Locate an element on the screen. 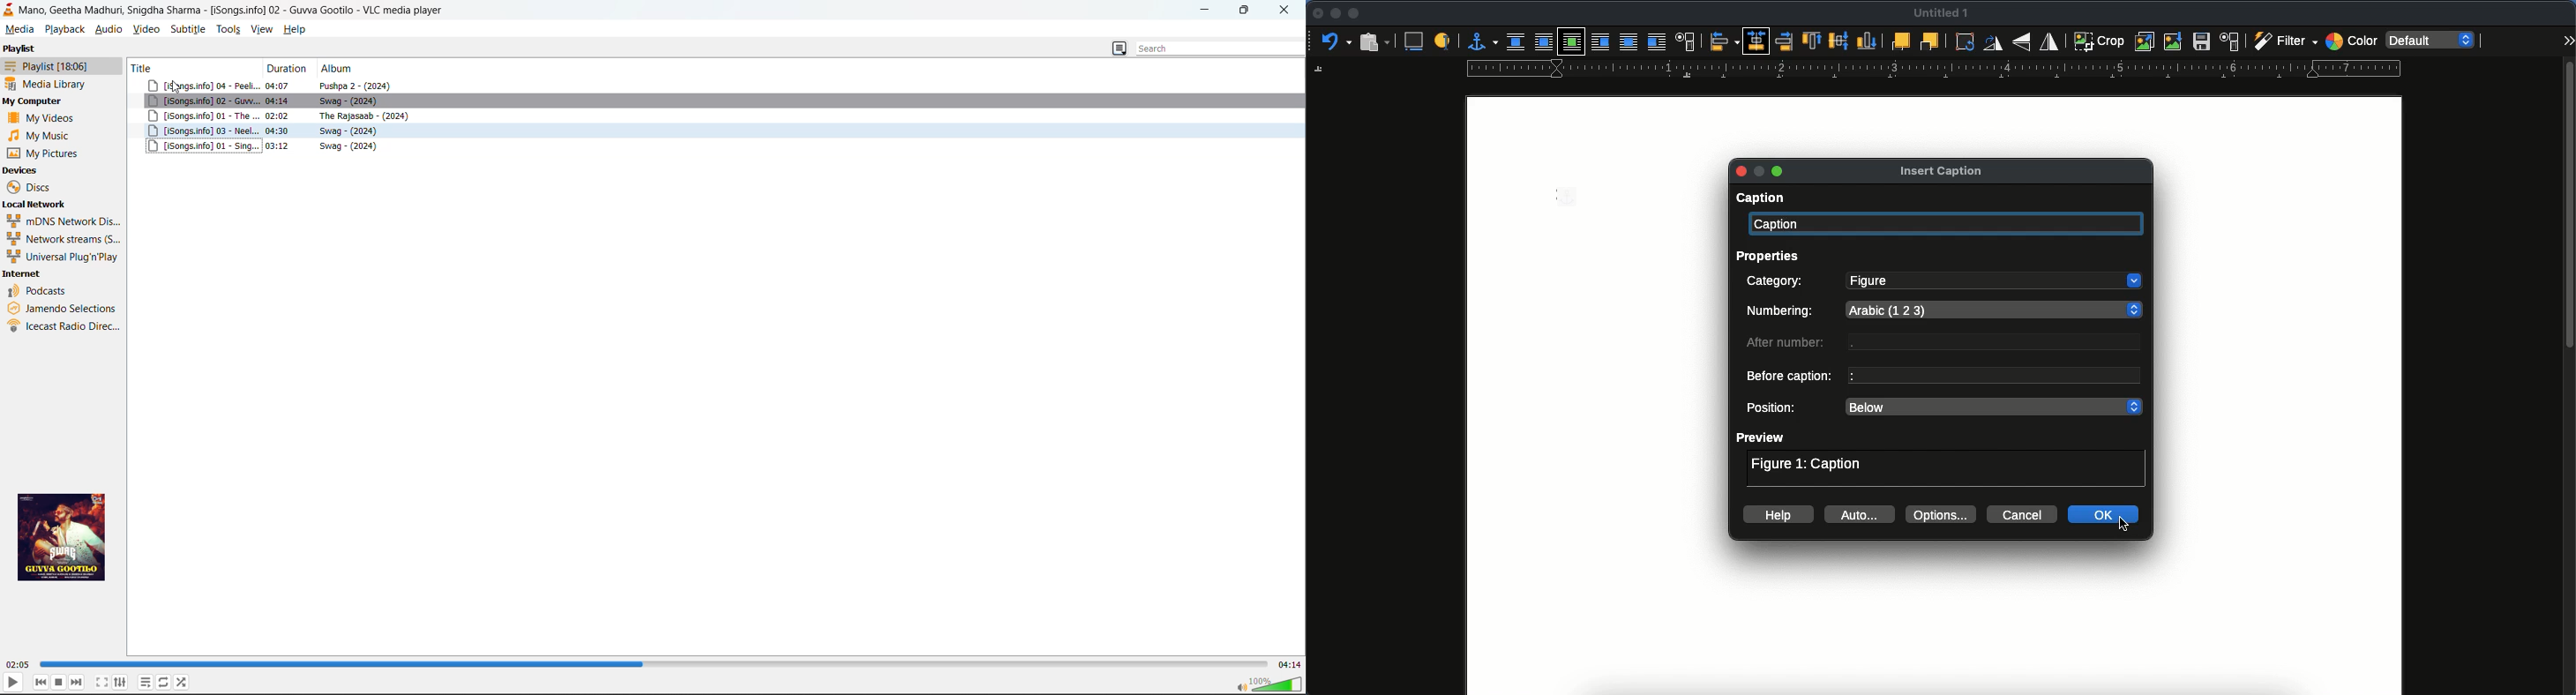 This screenshot has width=2576, height=700. change playlist view is located at coordinates (1119, 50).